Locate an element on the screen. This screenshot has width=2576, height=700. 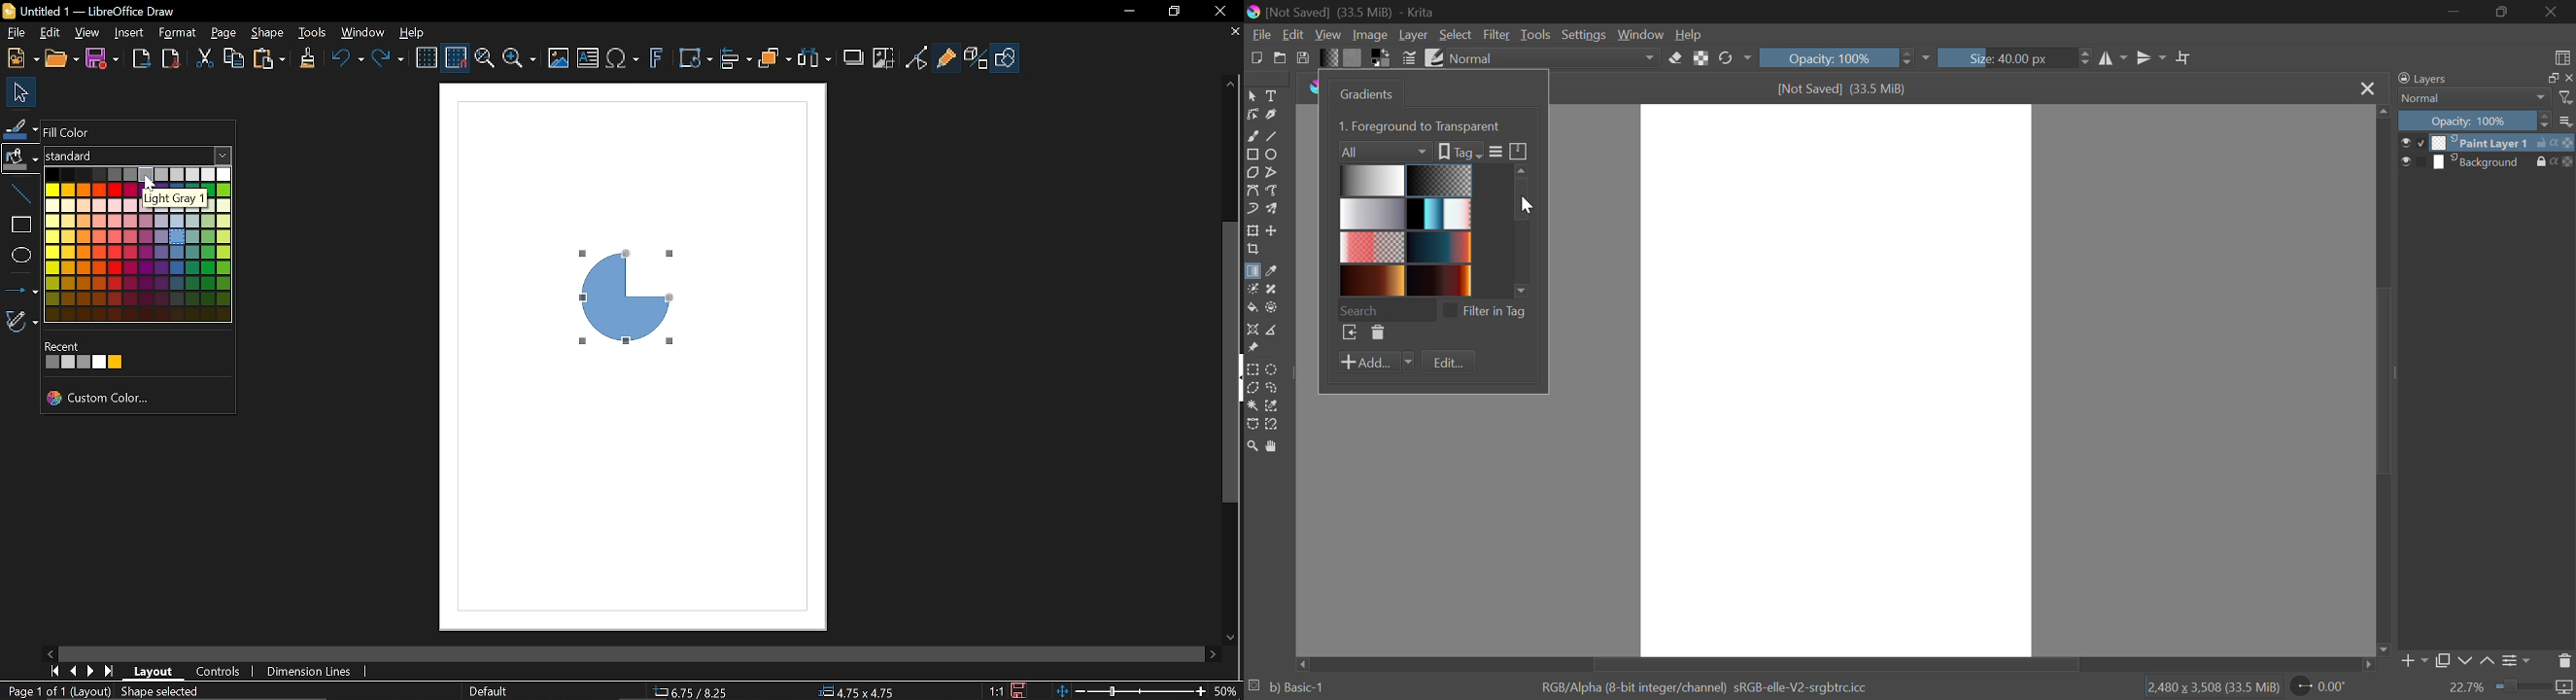
Vertical scrollbar is located at coordinates (1233, 362).